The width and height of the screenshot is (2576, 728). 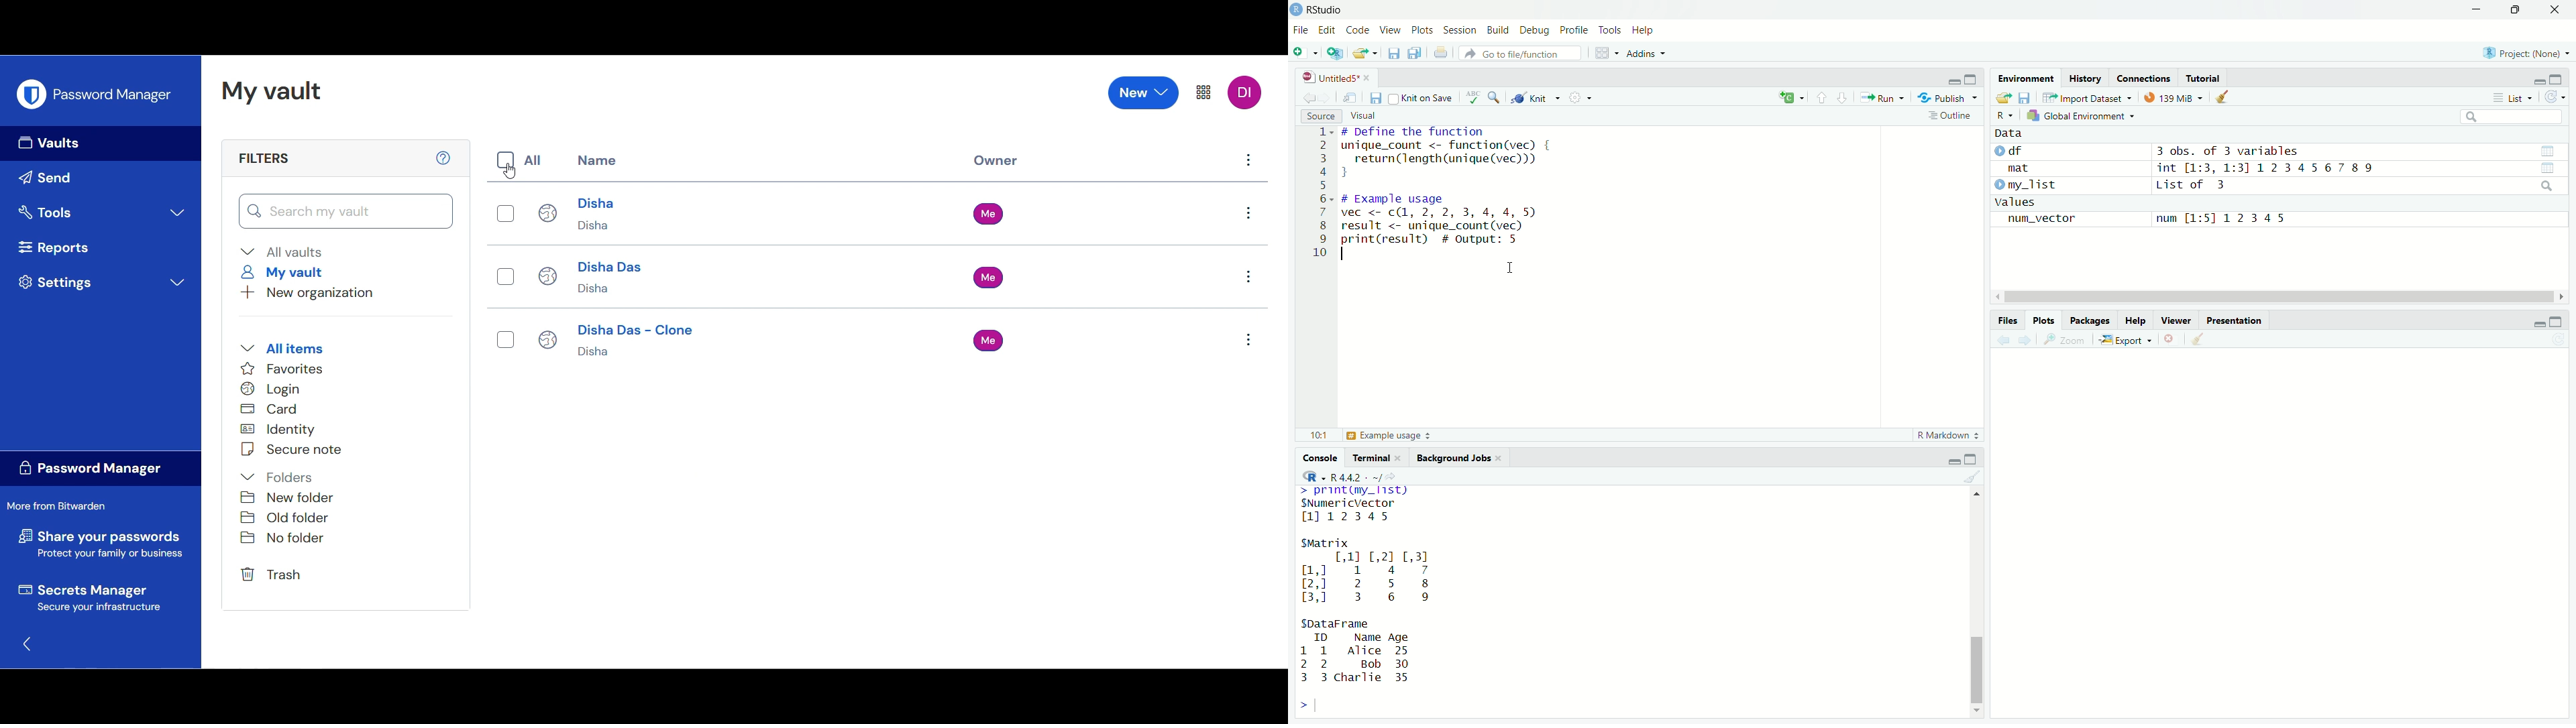 What do you see at coordinates (1440, 54) in the screenshot?
I see `print current file` at bounding box center [1440, 54].